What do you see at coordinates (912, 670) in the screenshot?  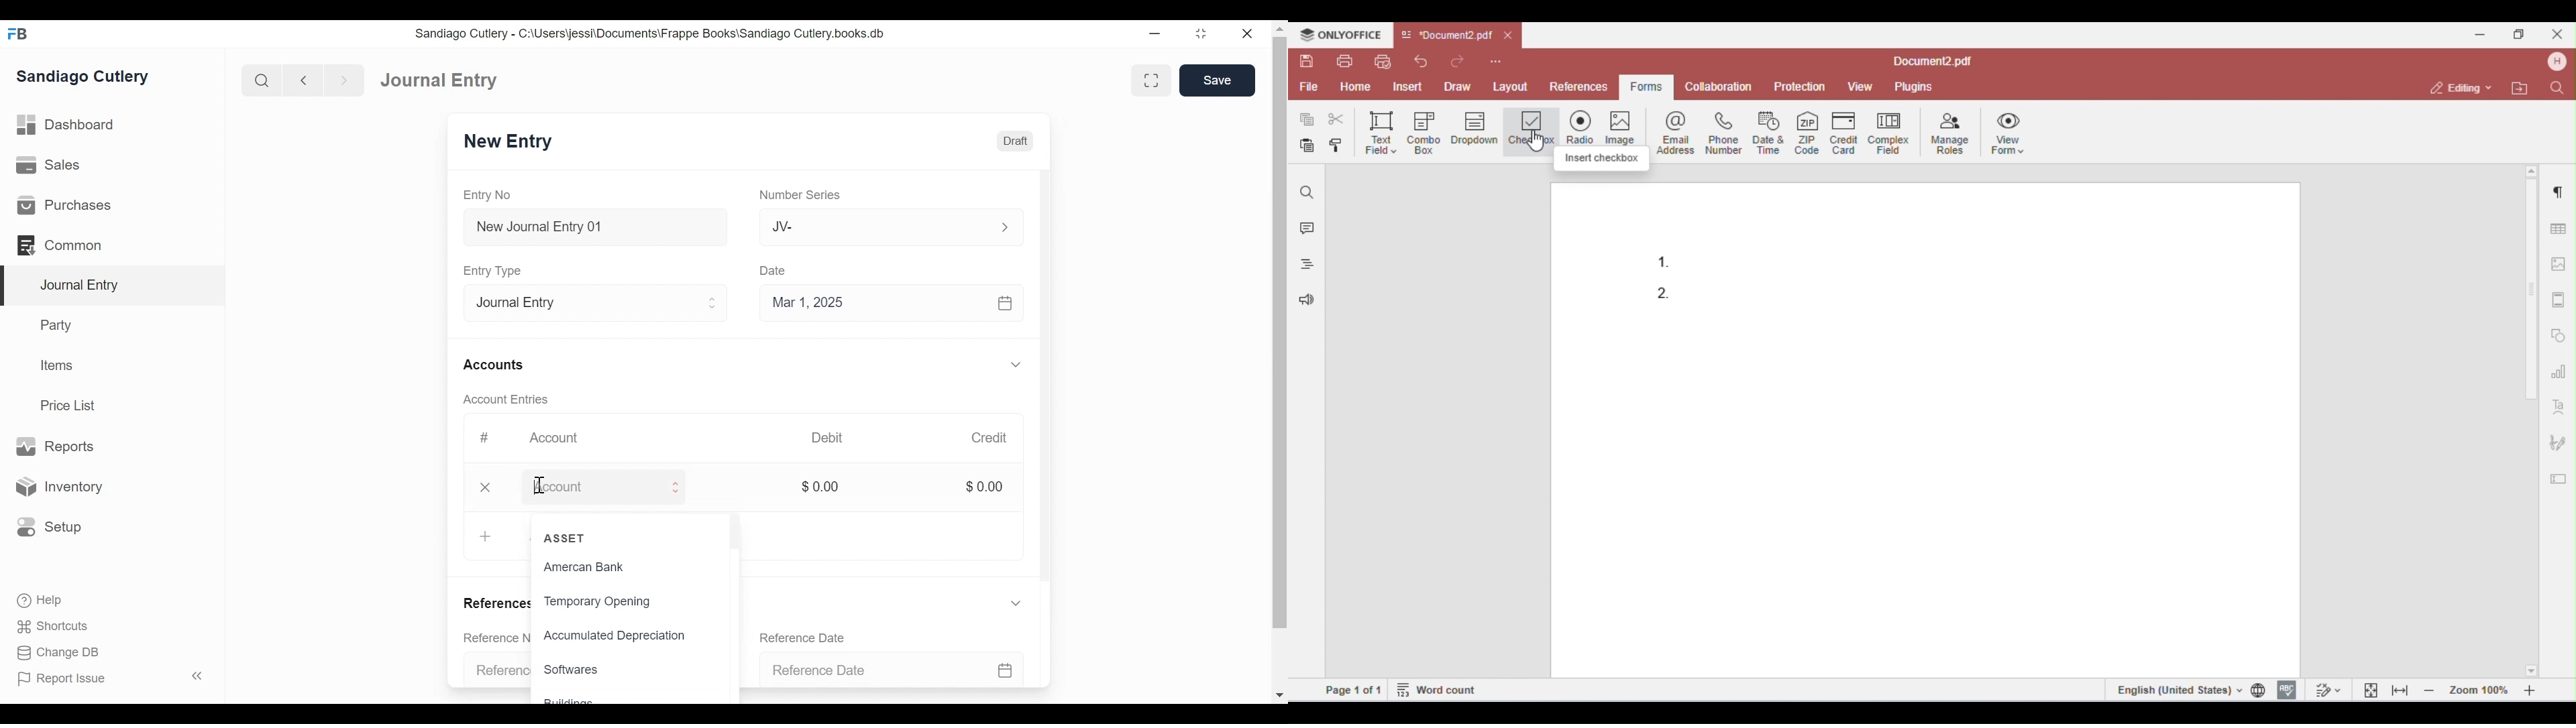 I see `Reference Date` at bounding box center [912, 670].